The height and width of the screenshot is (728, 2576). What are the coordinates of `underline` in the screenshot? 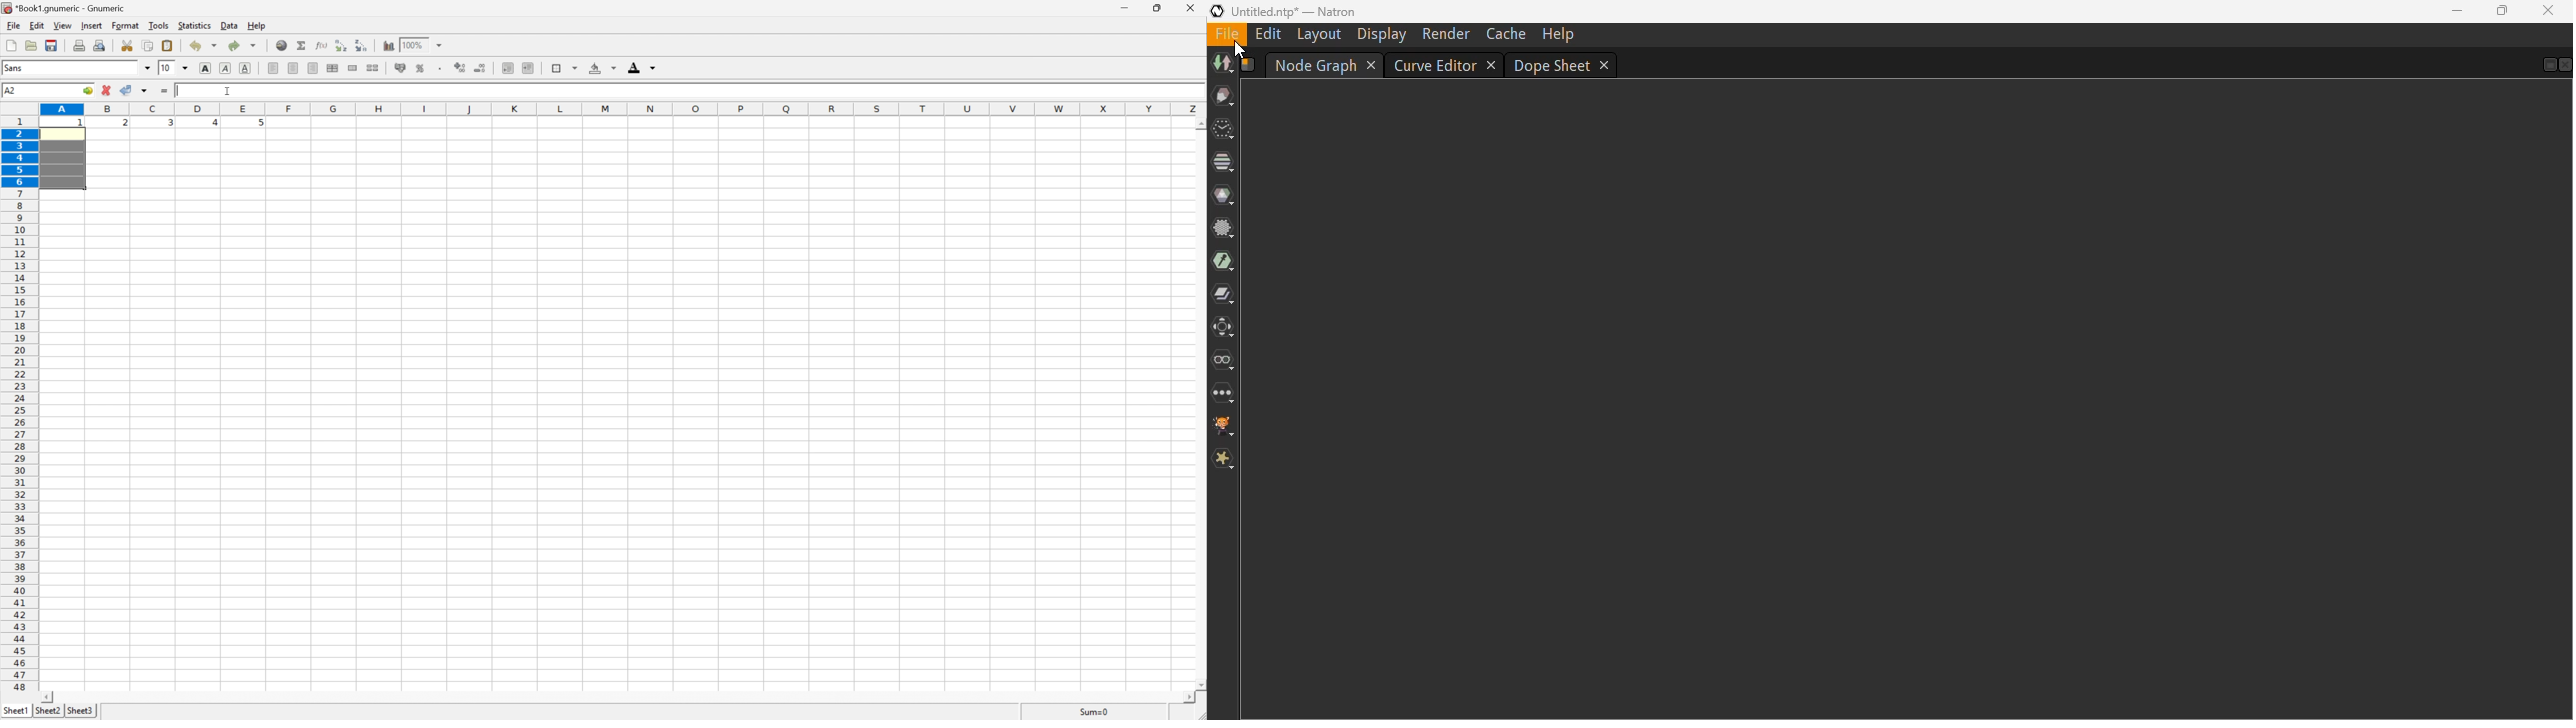 It's located at (246, 68).